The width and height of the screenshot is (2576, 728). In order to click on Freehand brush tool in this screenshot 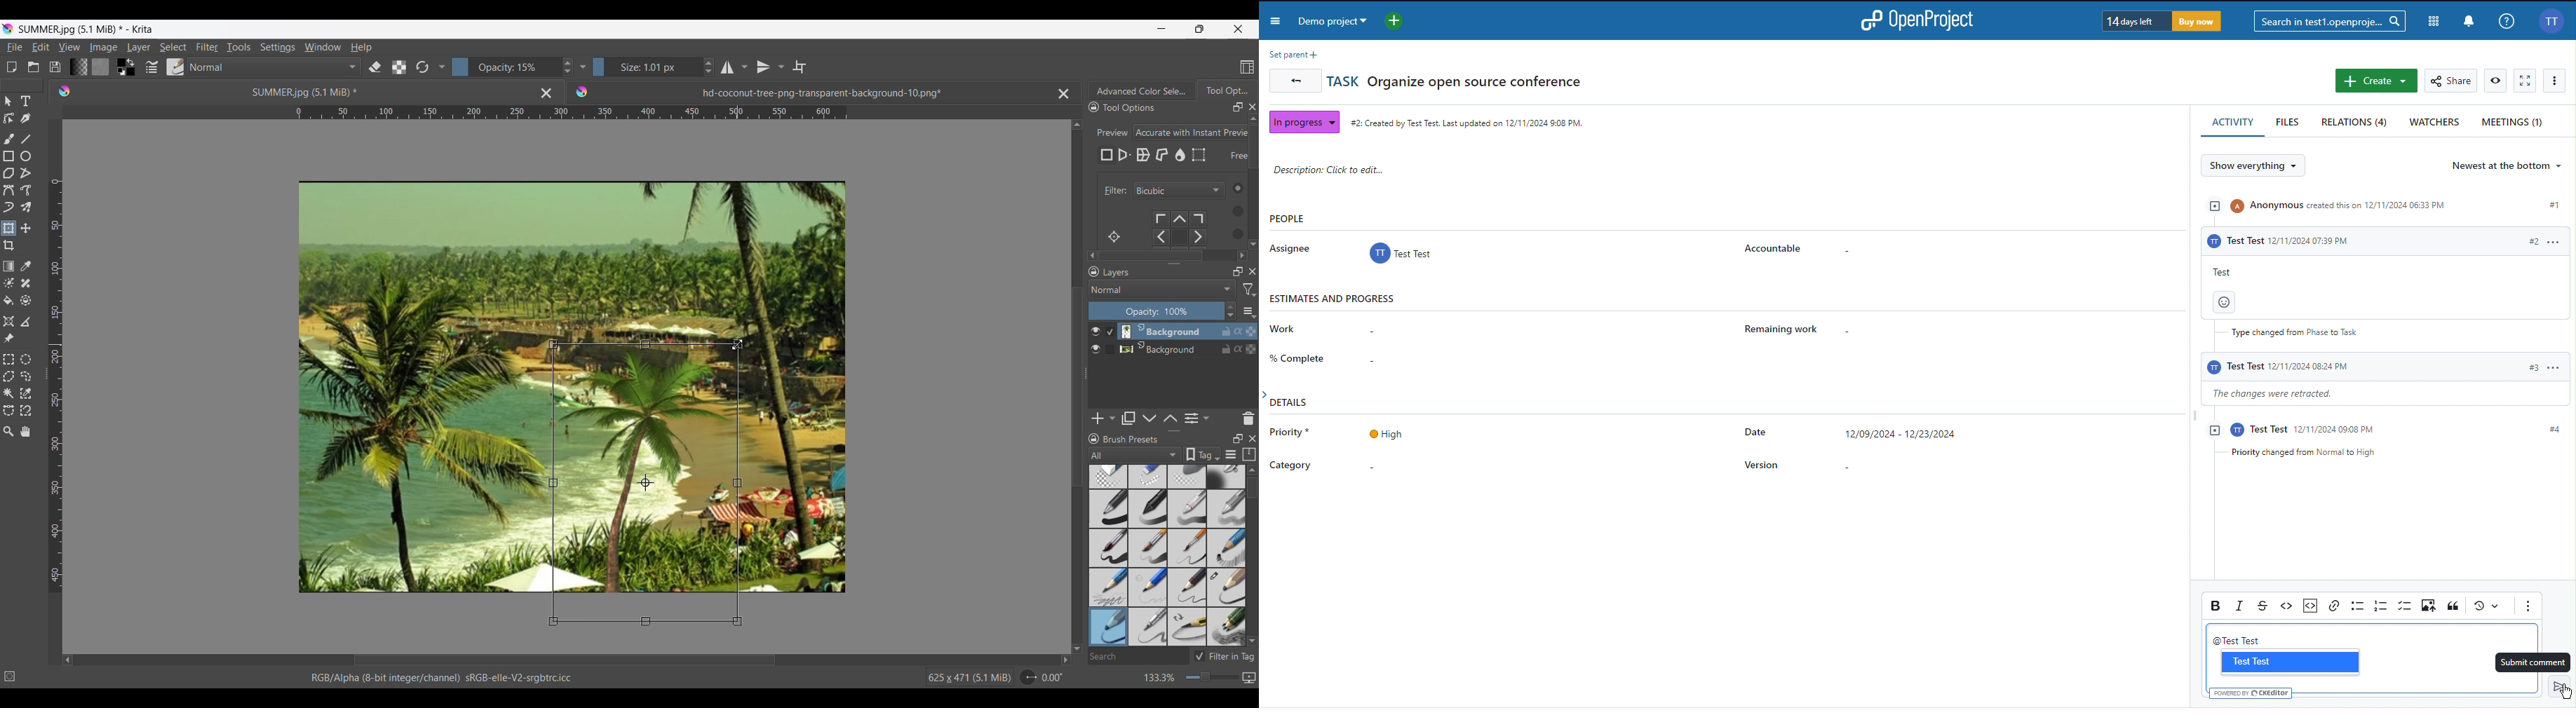, I will do `click(9, 138)`.